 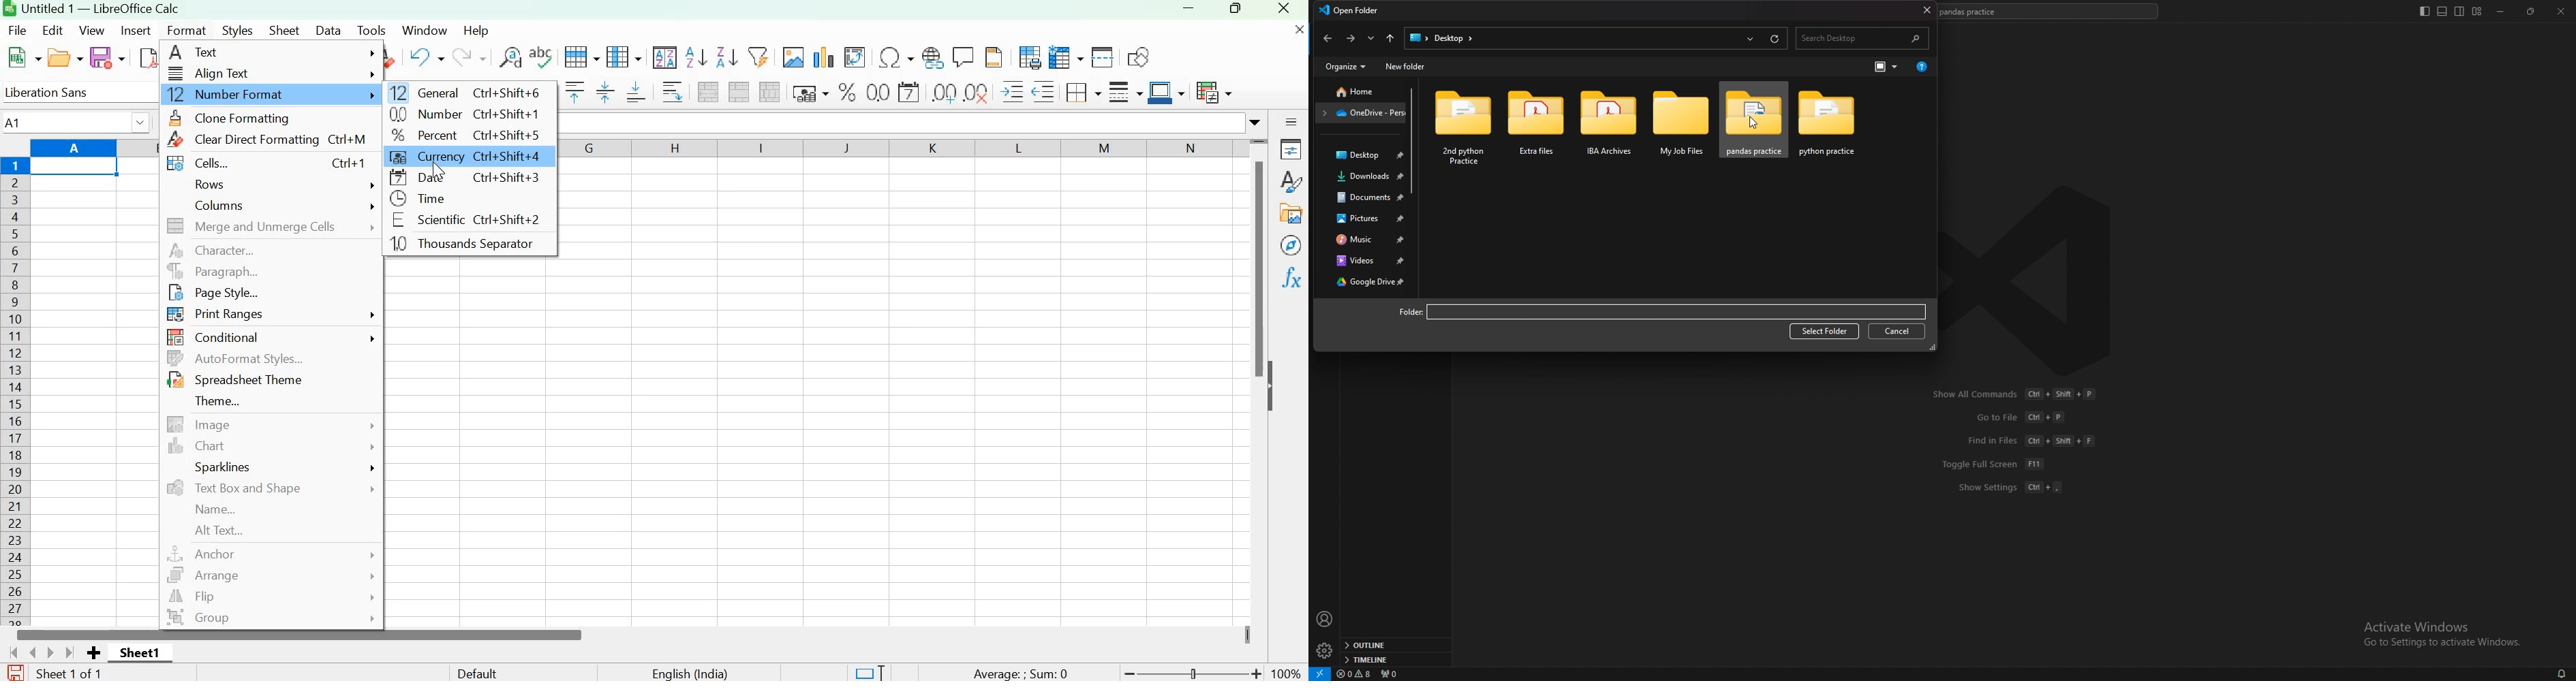 I want to click on Define print area, so click(x=1027, y=57).